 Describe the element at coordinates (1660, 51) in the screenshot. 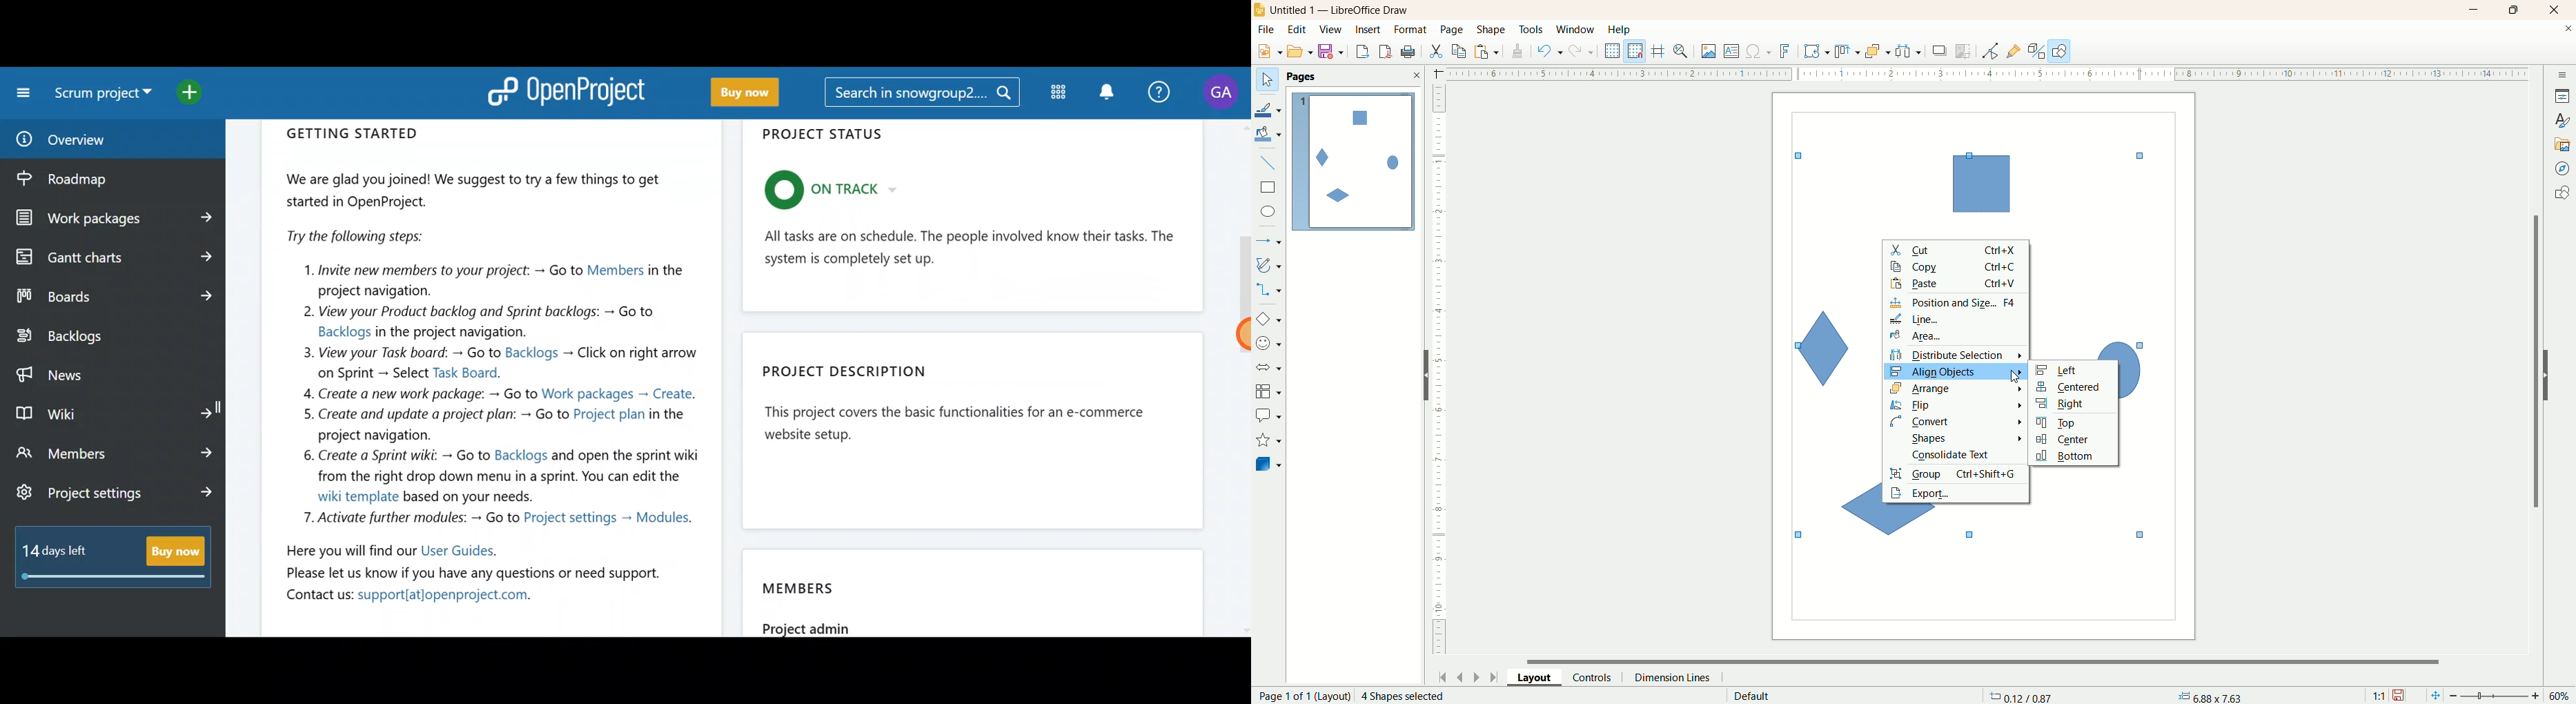

I see `helplines` at that location.